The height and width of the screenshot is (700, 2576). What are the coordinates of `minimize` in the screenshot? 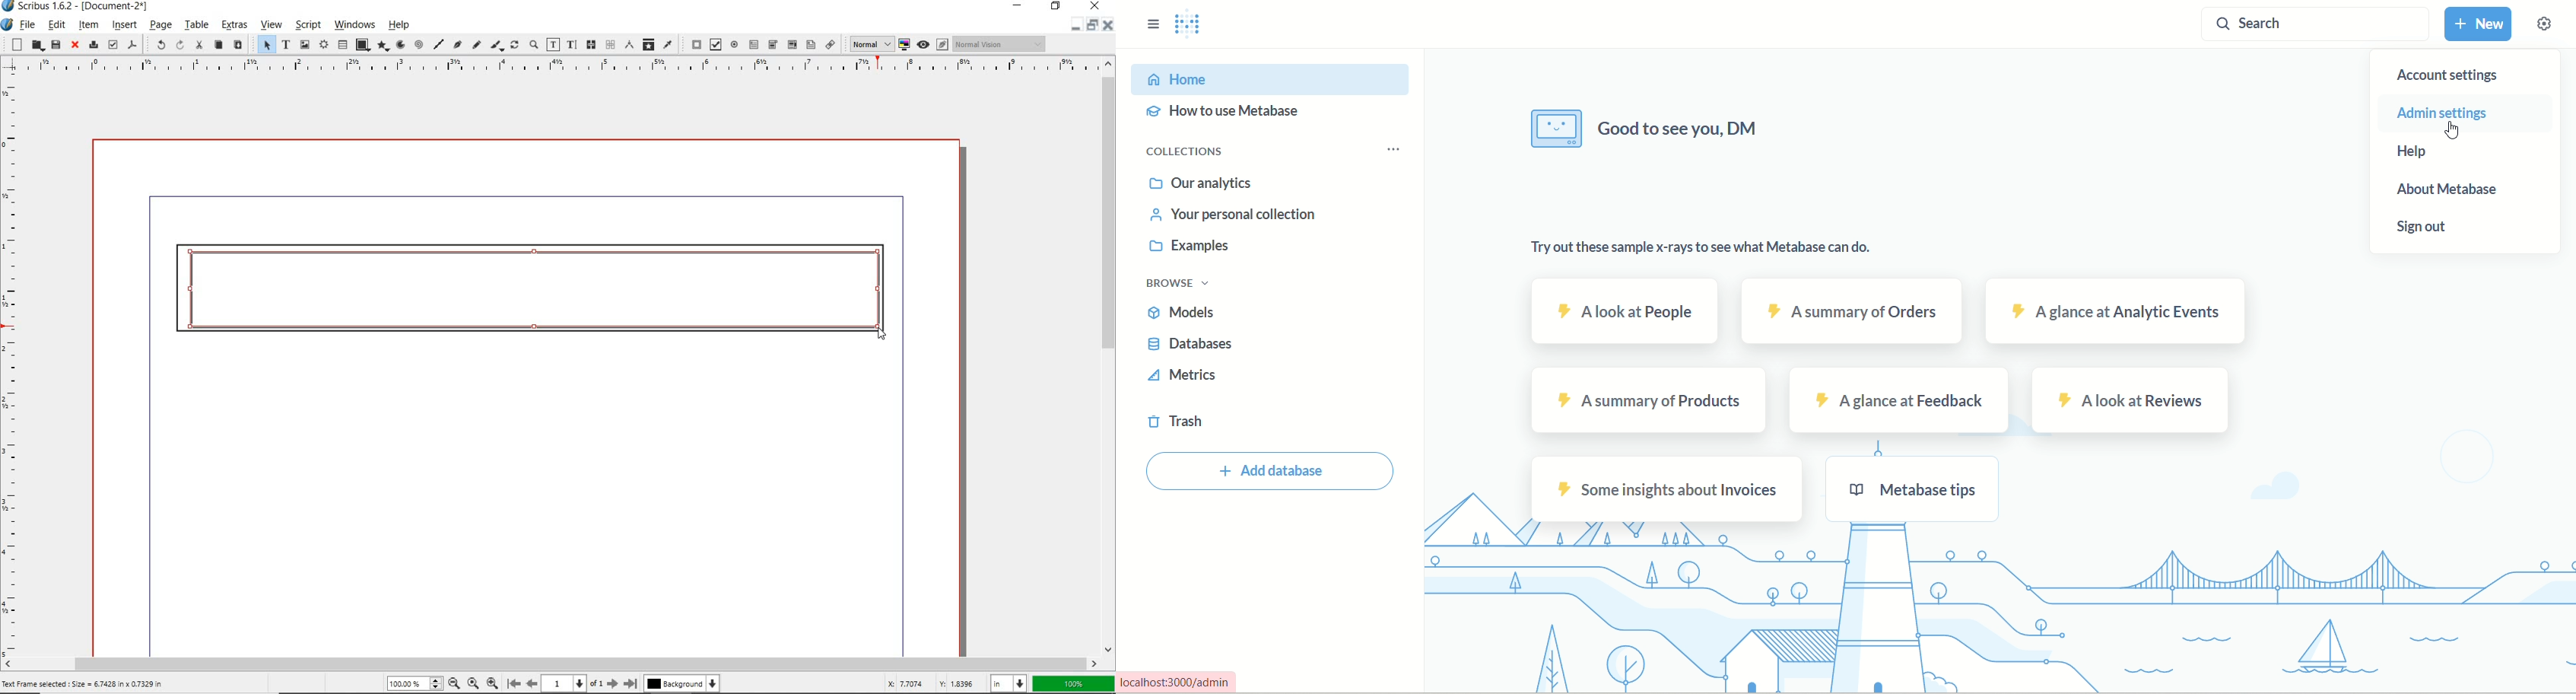 It's located at (1074, 29).